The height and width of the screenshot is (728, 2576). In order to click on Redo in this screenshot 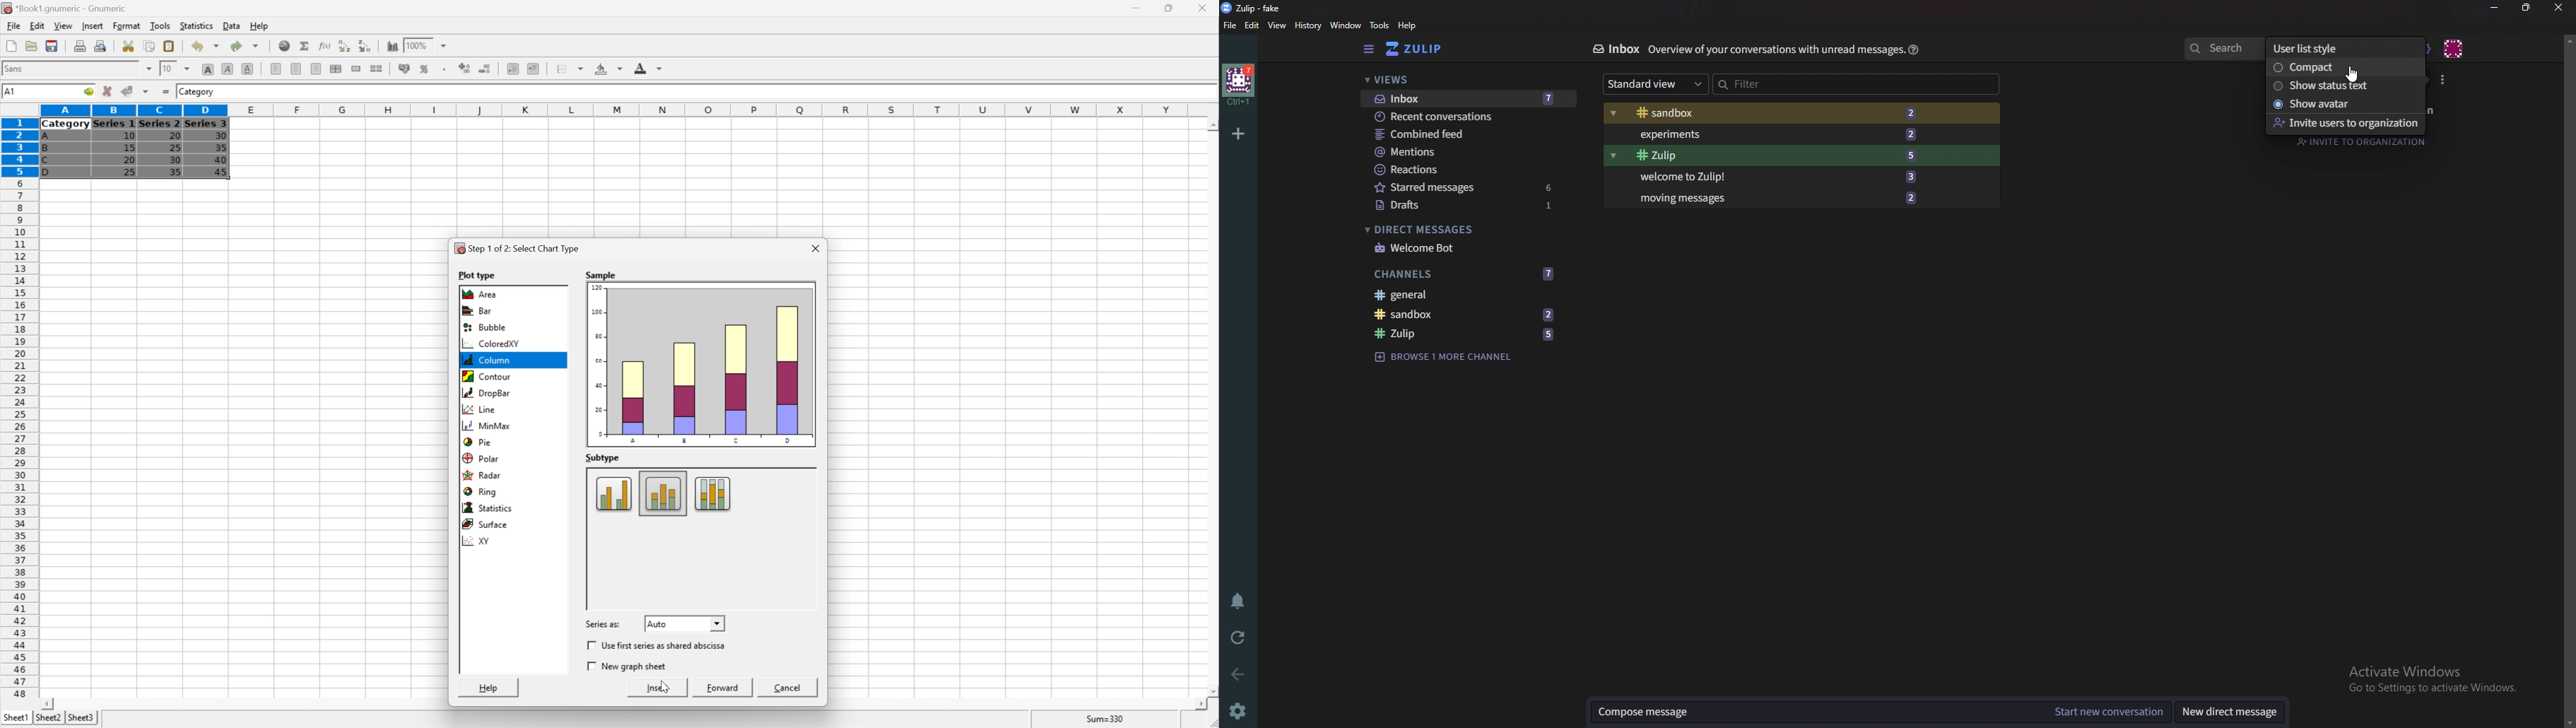, I will do `click(243, 45)`.